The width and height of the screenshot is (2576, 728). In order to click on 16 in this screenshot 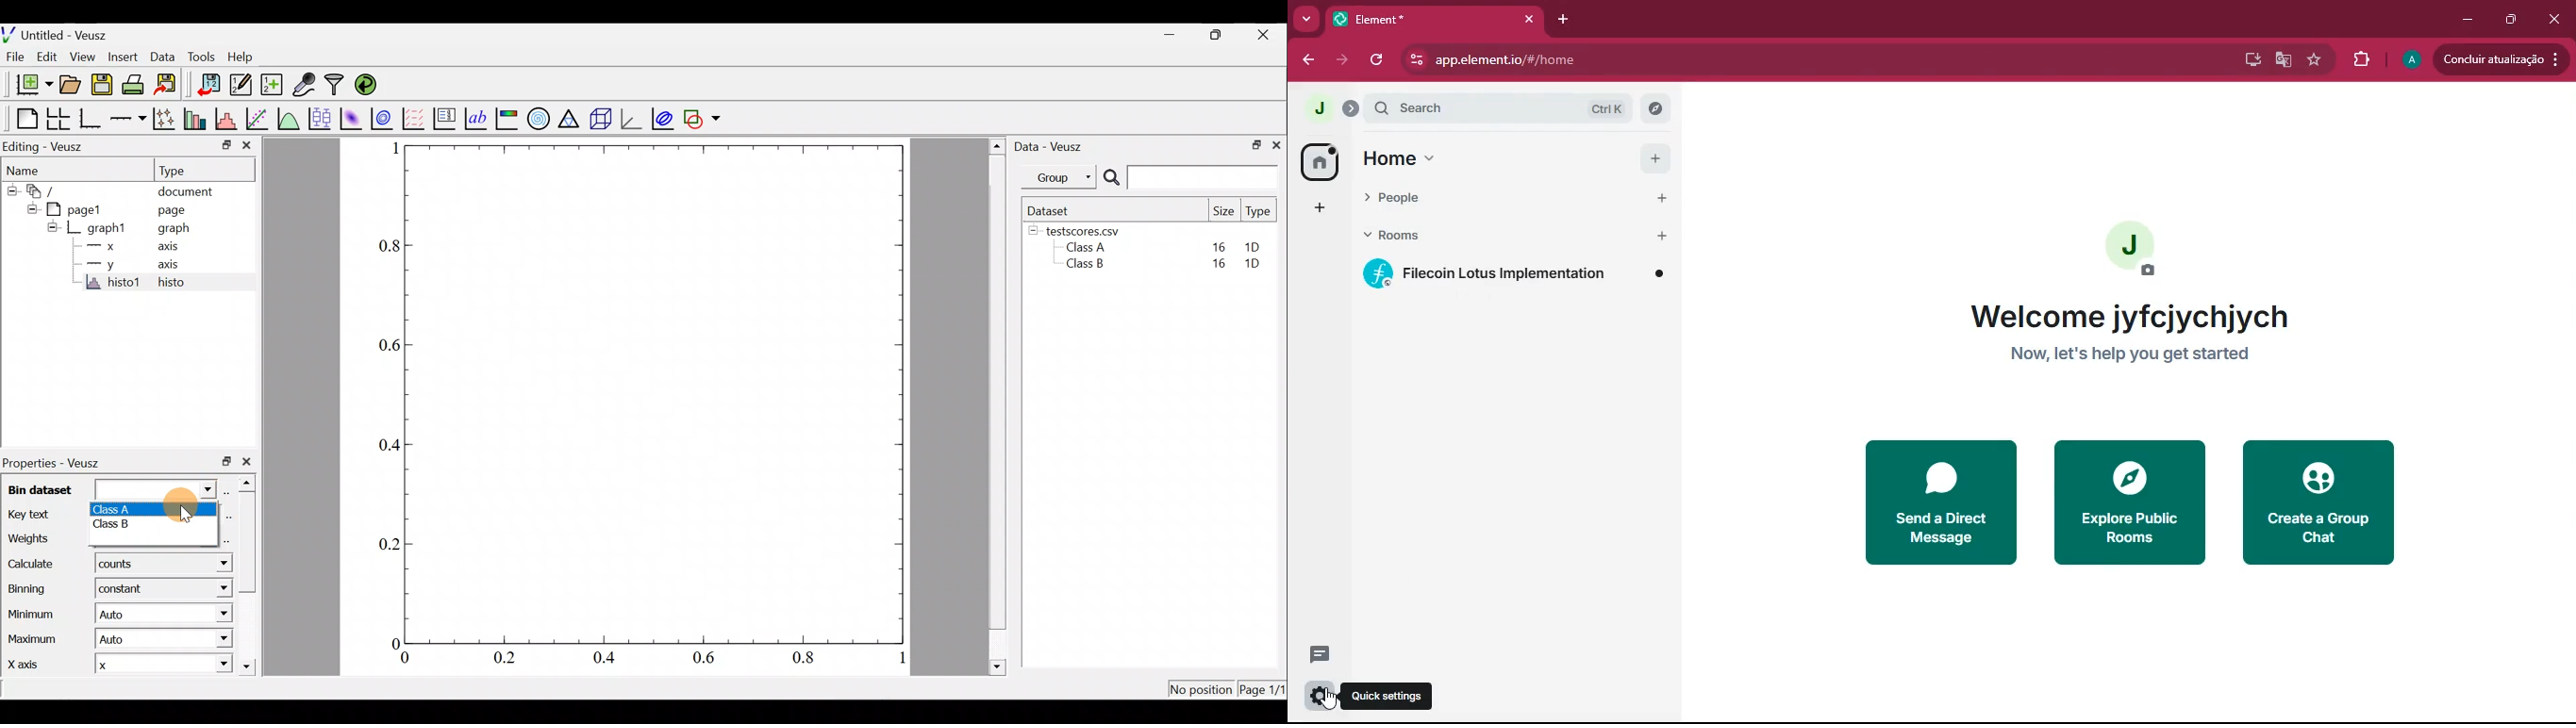, I will do `click(1219, 245)`.